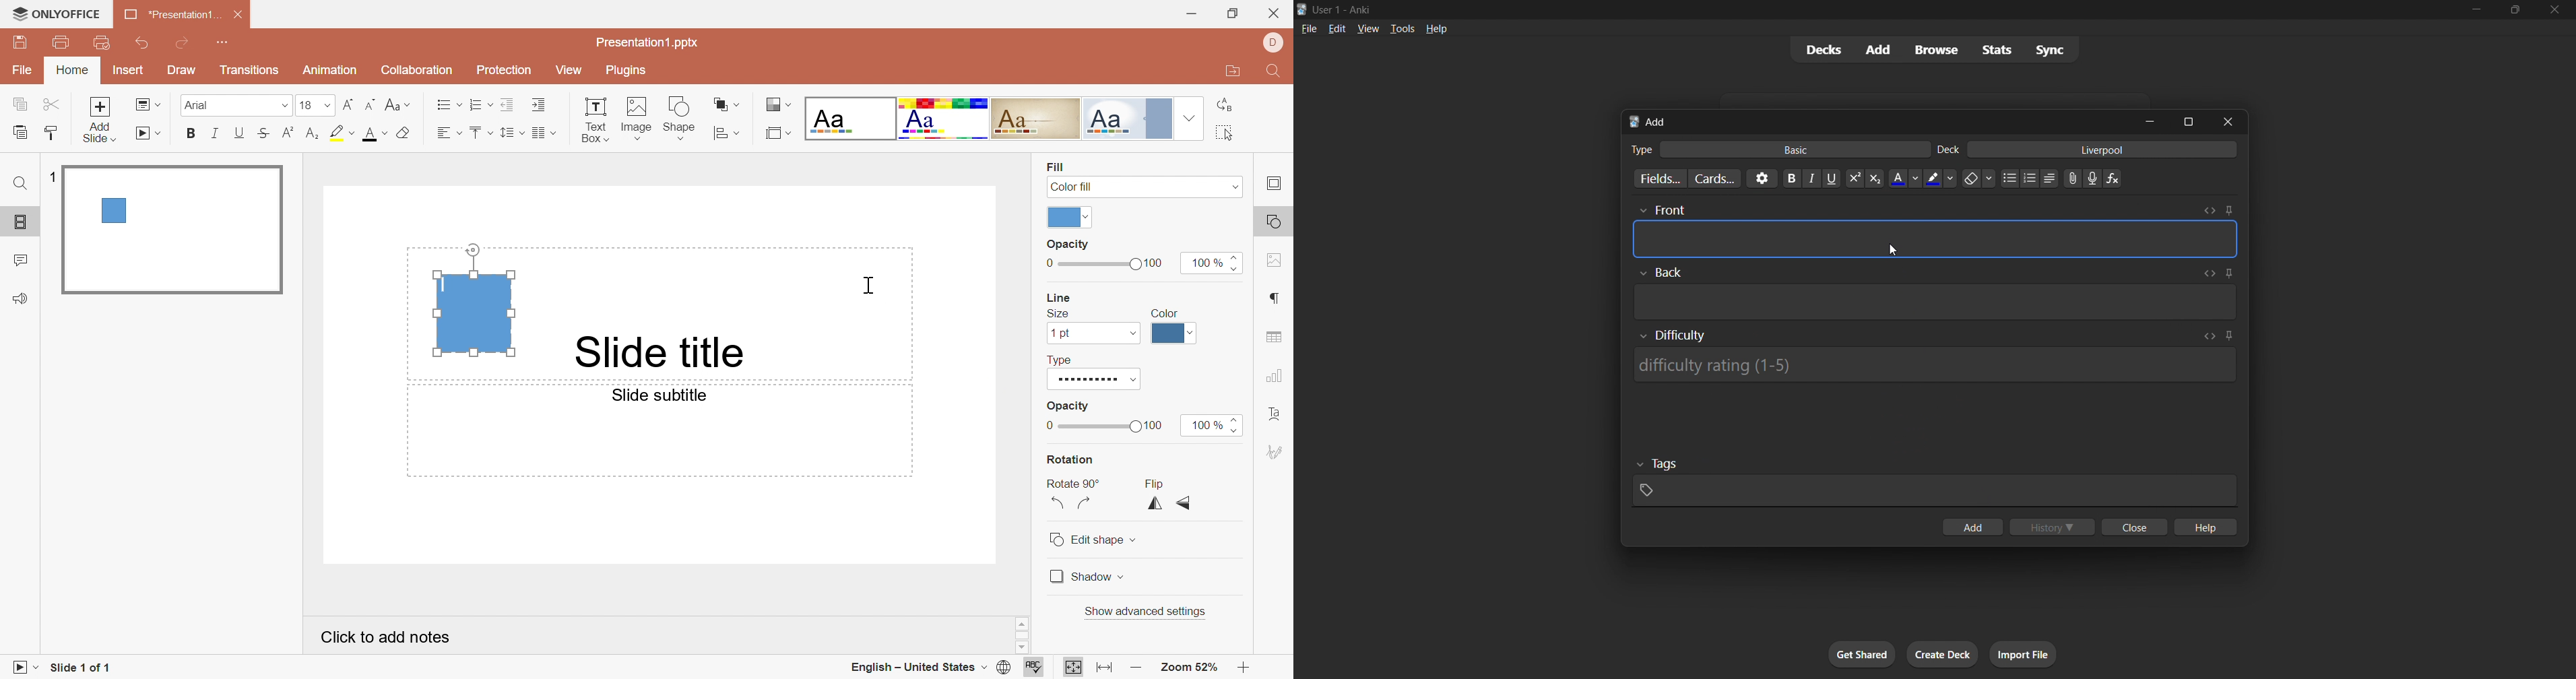 The image size is (2576, 700). What do you see at coordinates (127, 71) in the screenshot?
I see `Insert` at bounding box center [127, 71].